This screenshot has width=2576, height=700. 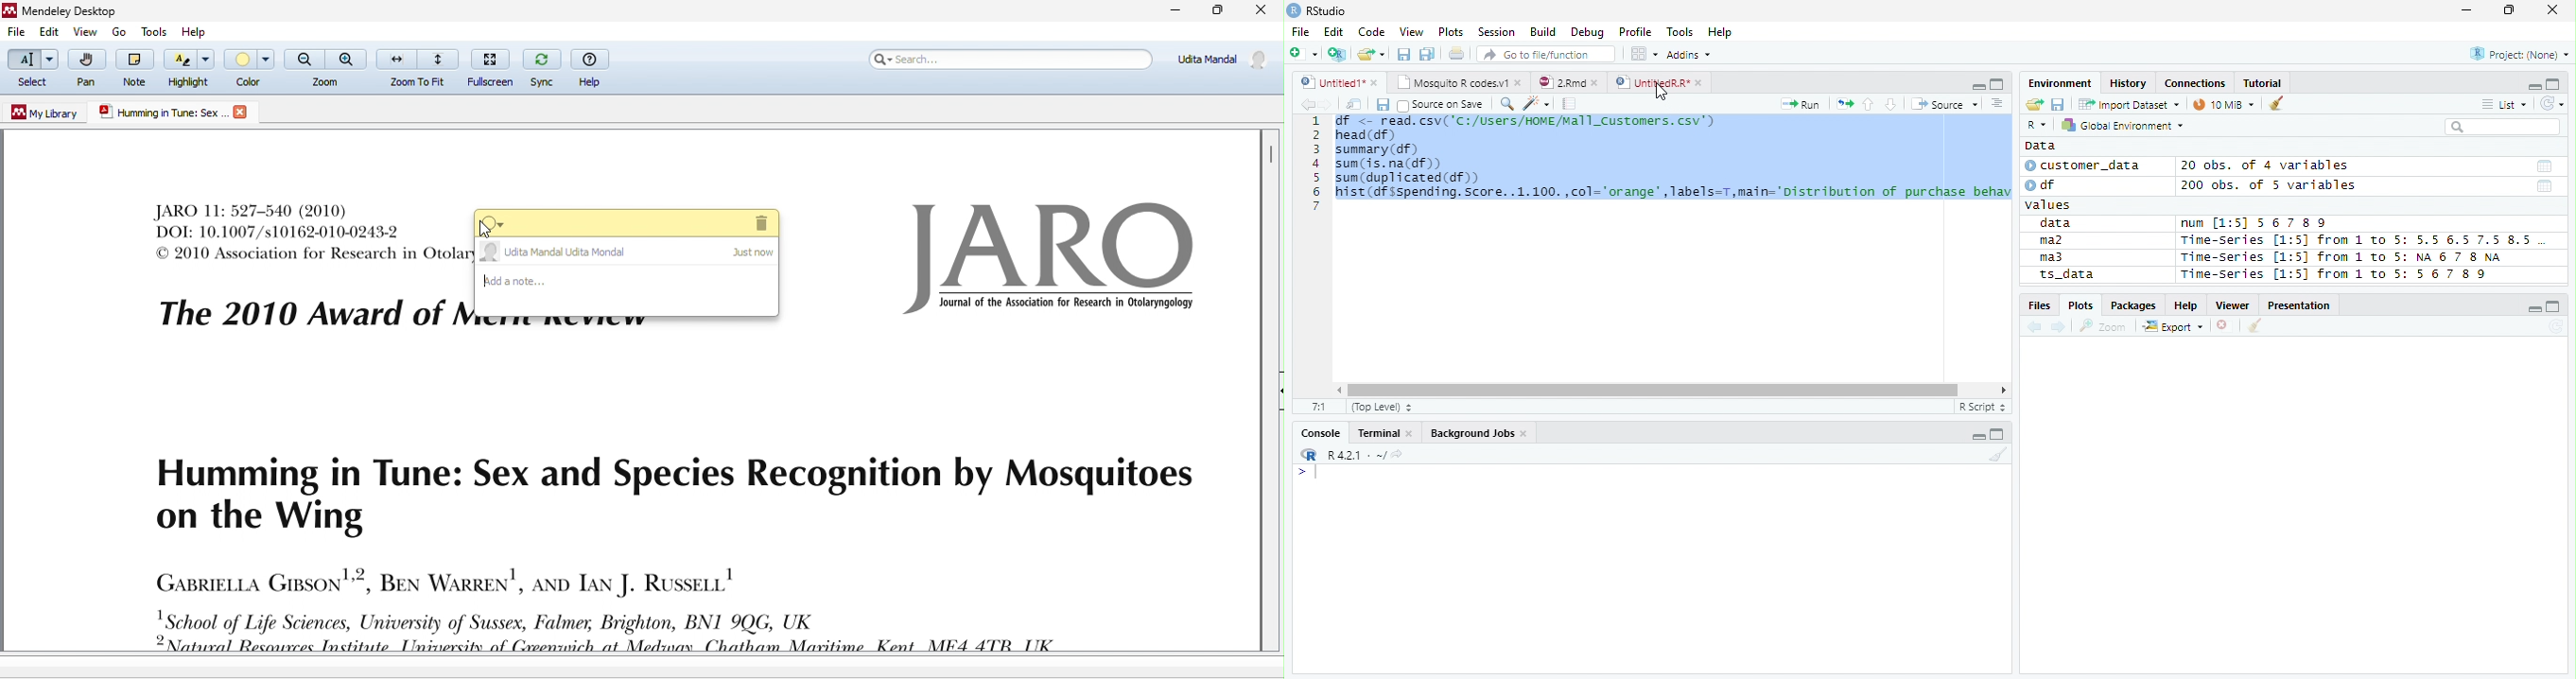 I want to click on R, so click(x=2036, y=126).